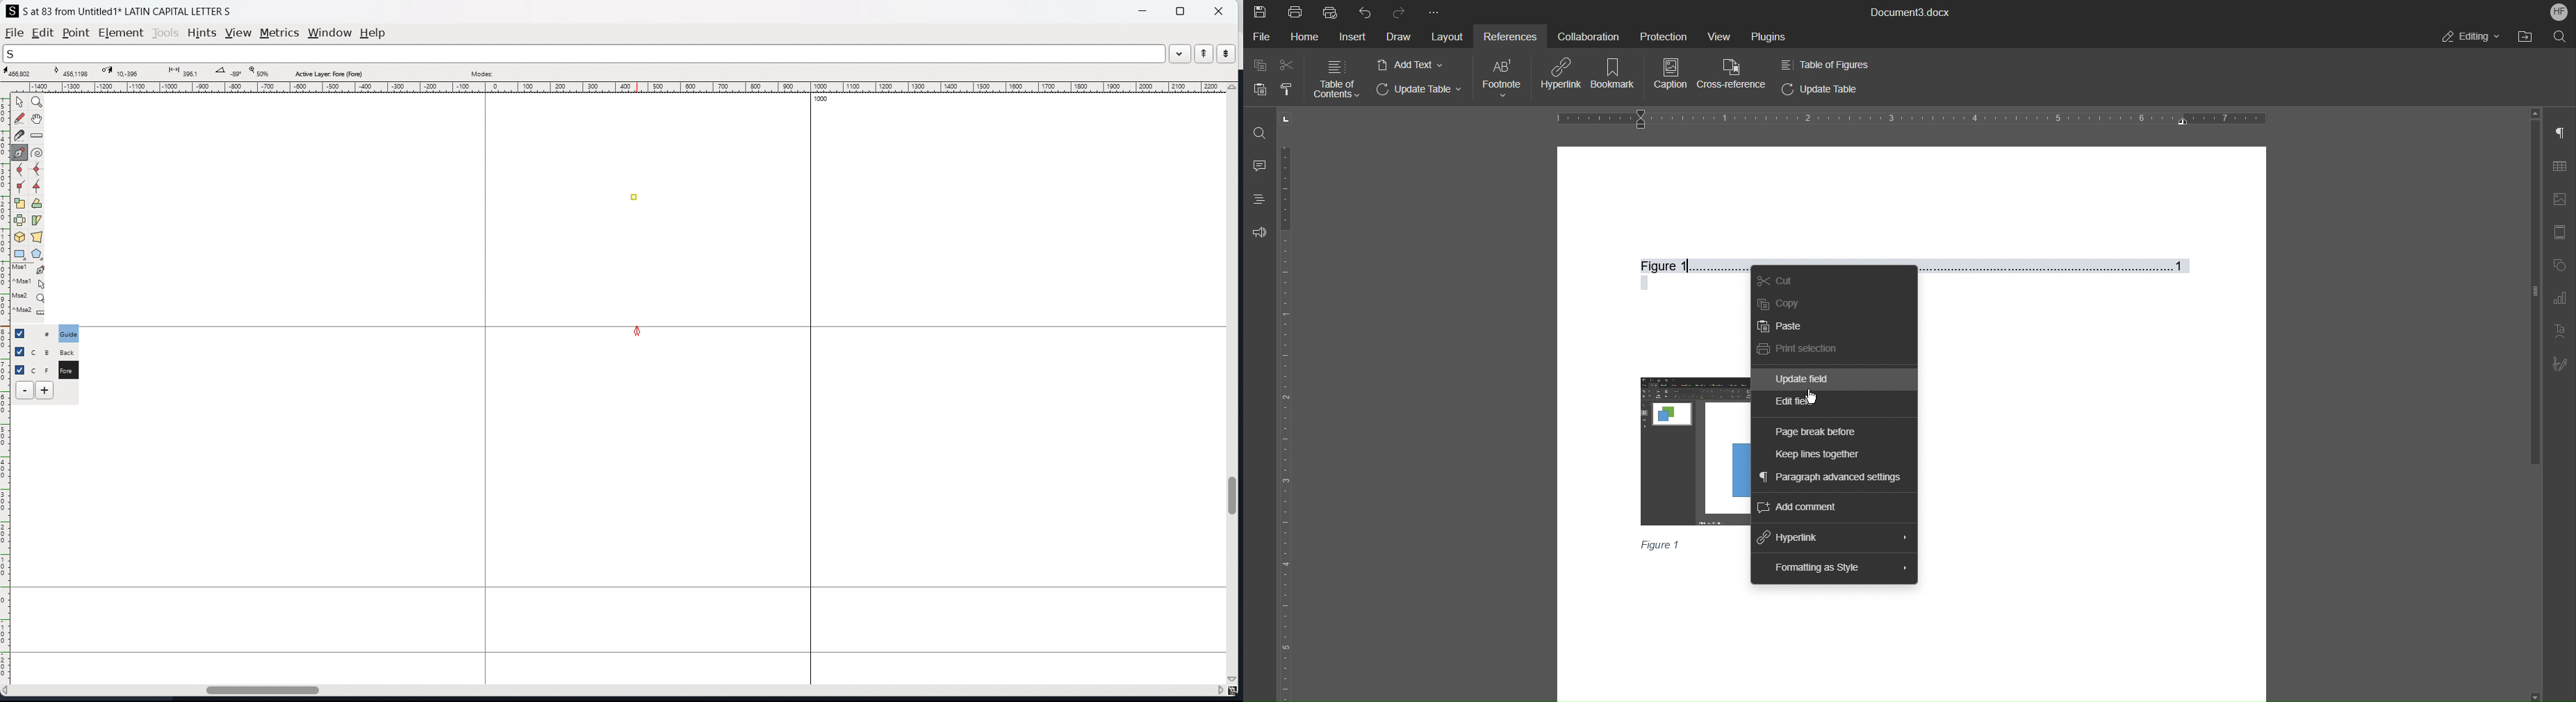 The width and height of the screenshot is (2576, 728). What do you see at coordinates (1767, 36) in the screenshot?
I see `Plugins` at bounding box center [1767, 36].